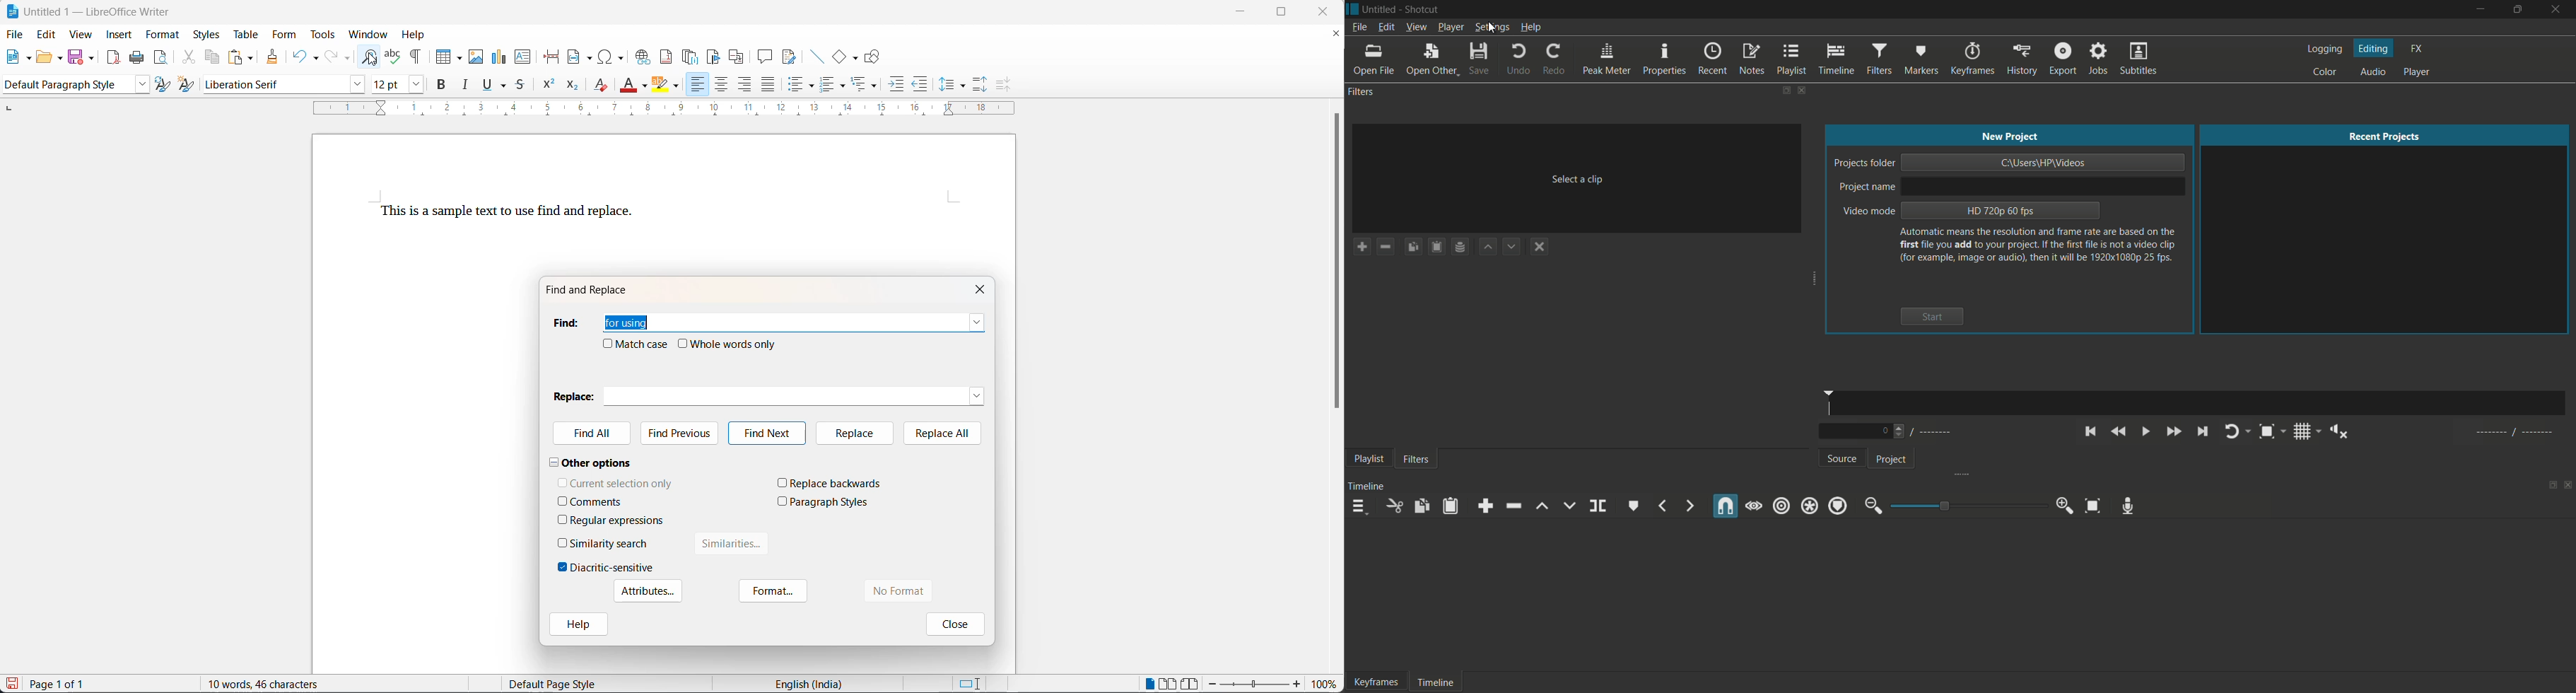 Image resolution: width=2576 pixels, height=700 pixels. Describe the element at coordinates (644, 57) in the screenshot. I see `insert hyperlink` at that location.